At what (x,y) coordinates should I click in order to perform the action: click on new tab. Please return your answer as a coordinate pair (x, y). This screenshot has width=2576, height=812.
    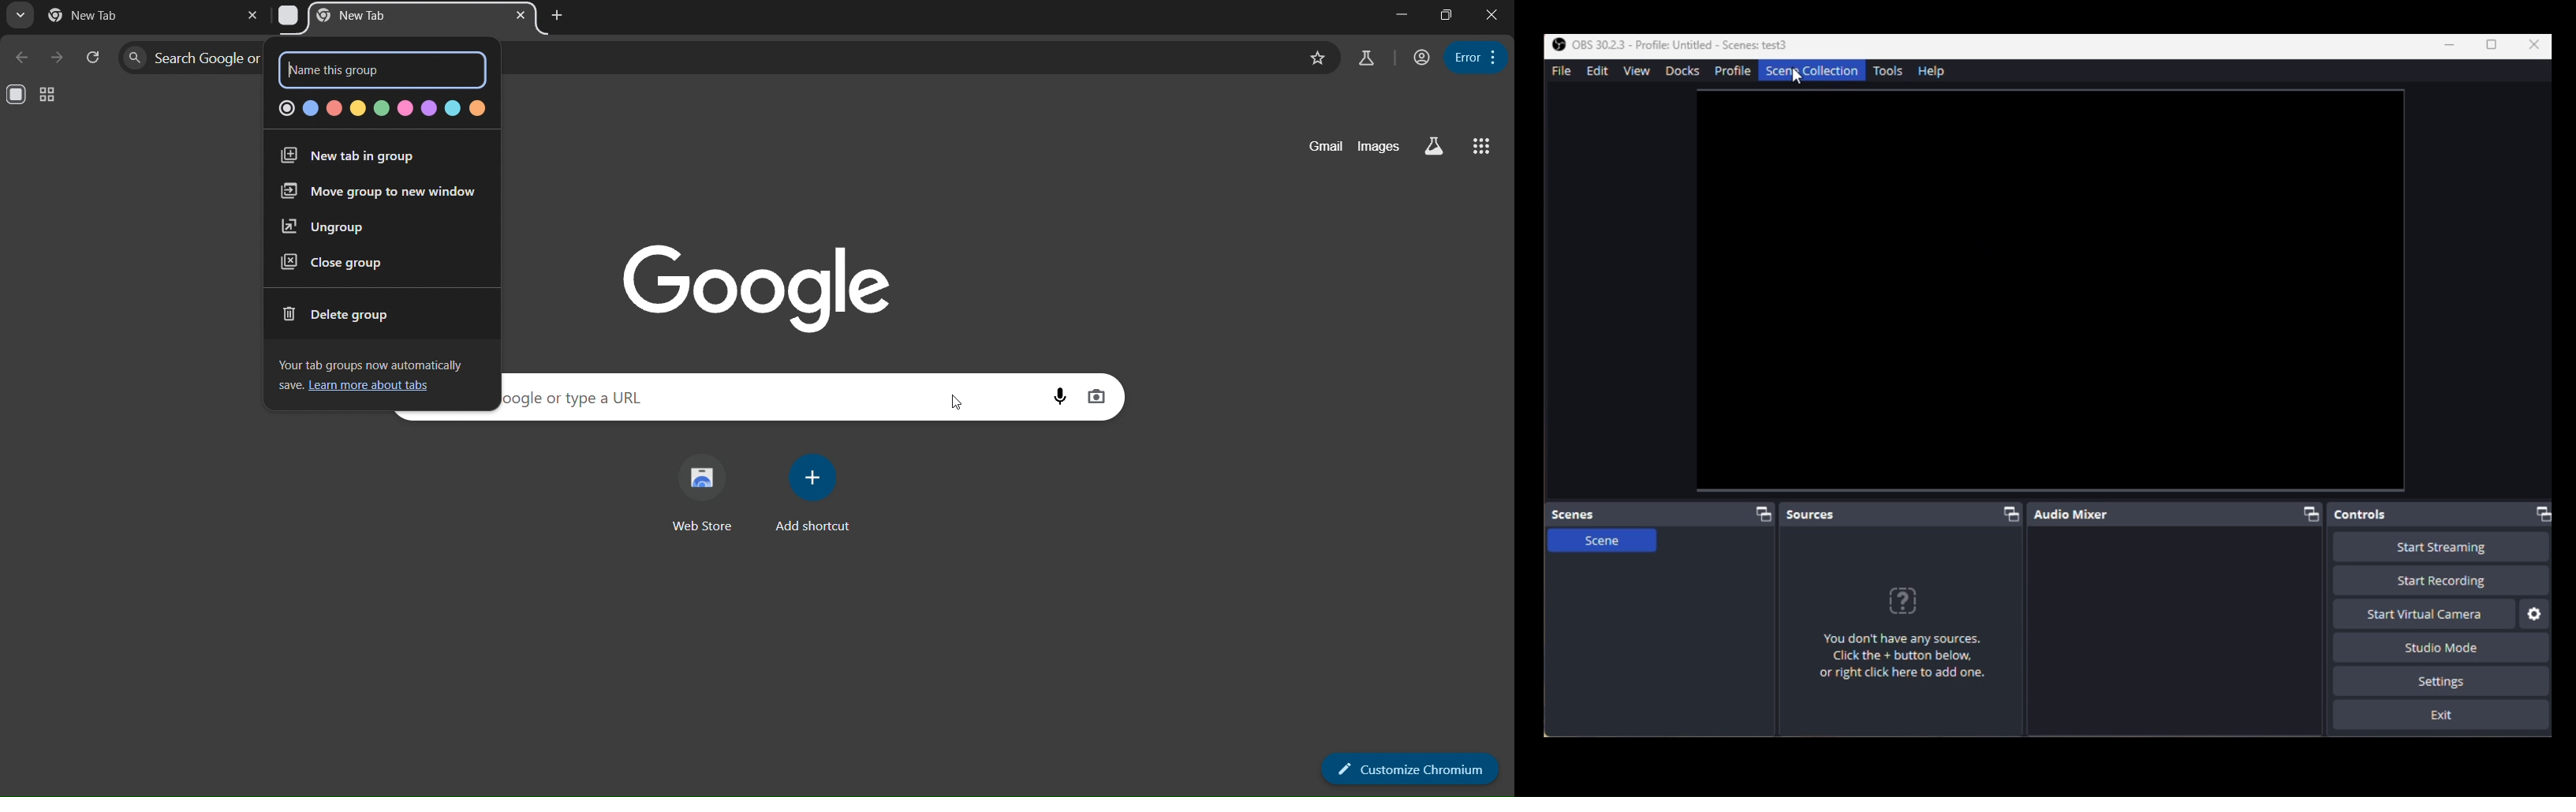
    Looking at the image, I should click on (559, 15).